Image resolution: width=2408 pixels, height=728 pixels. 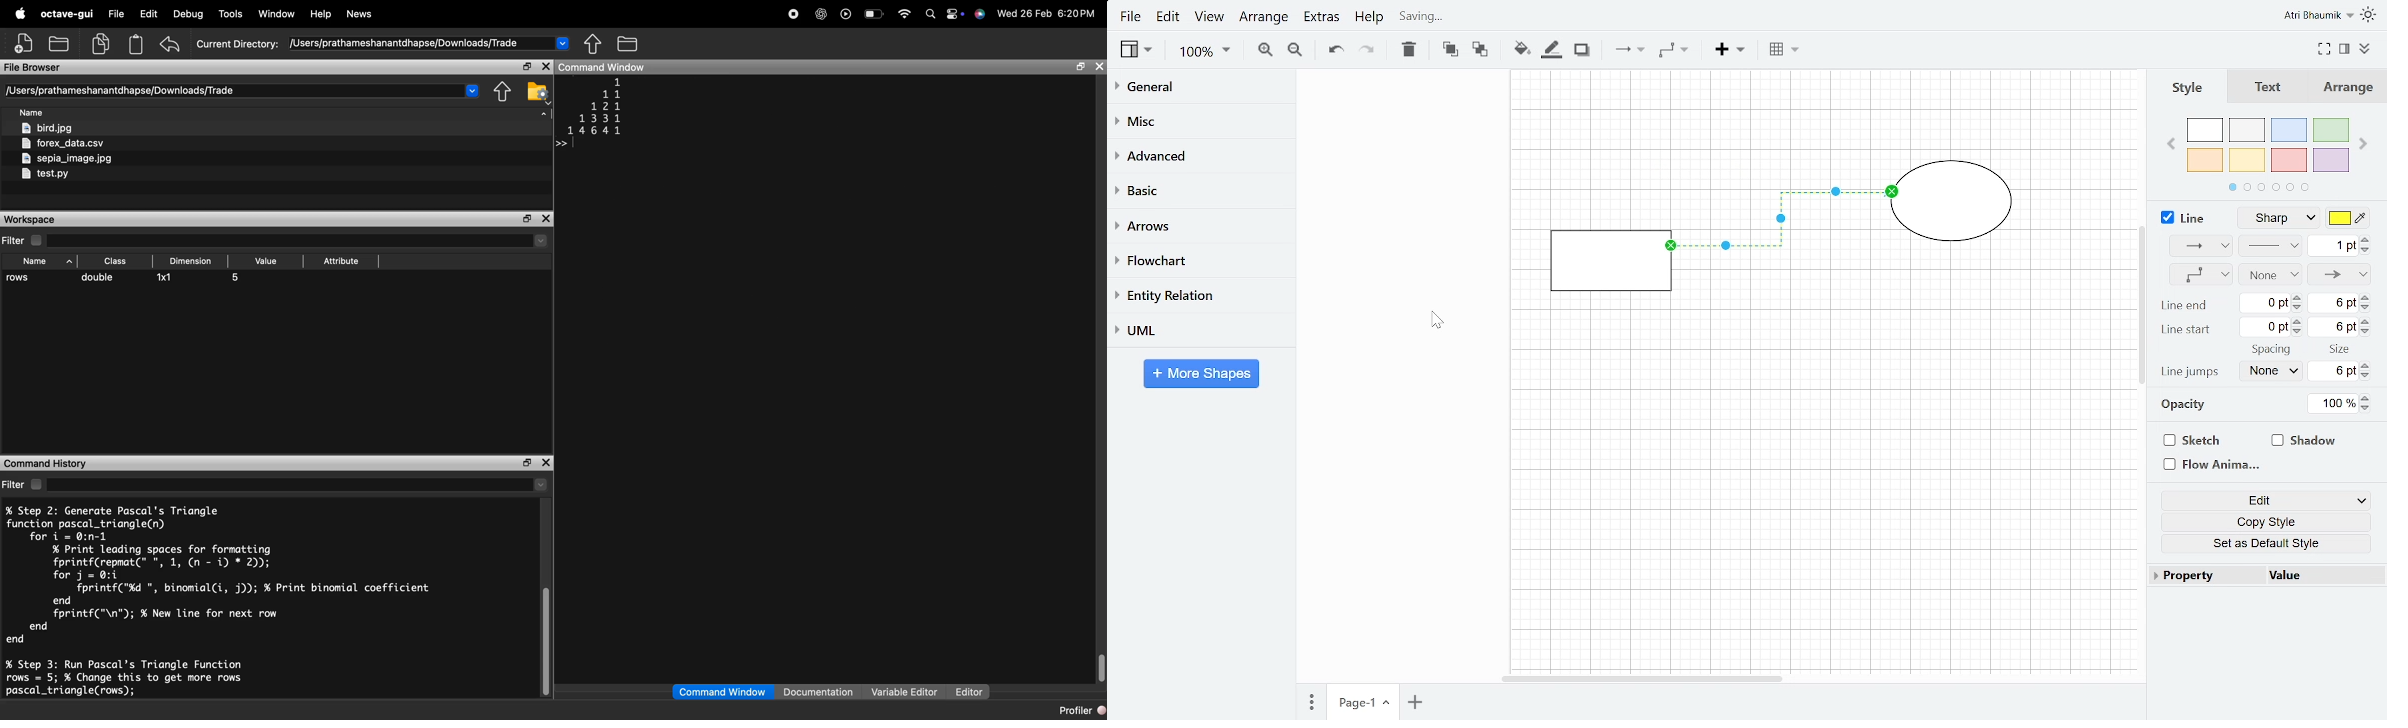 I want to click on Waypoints, so click(x=2196, y=275).